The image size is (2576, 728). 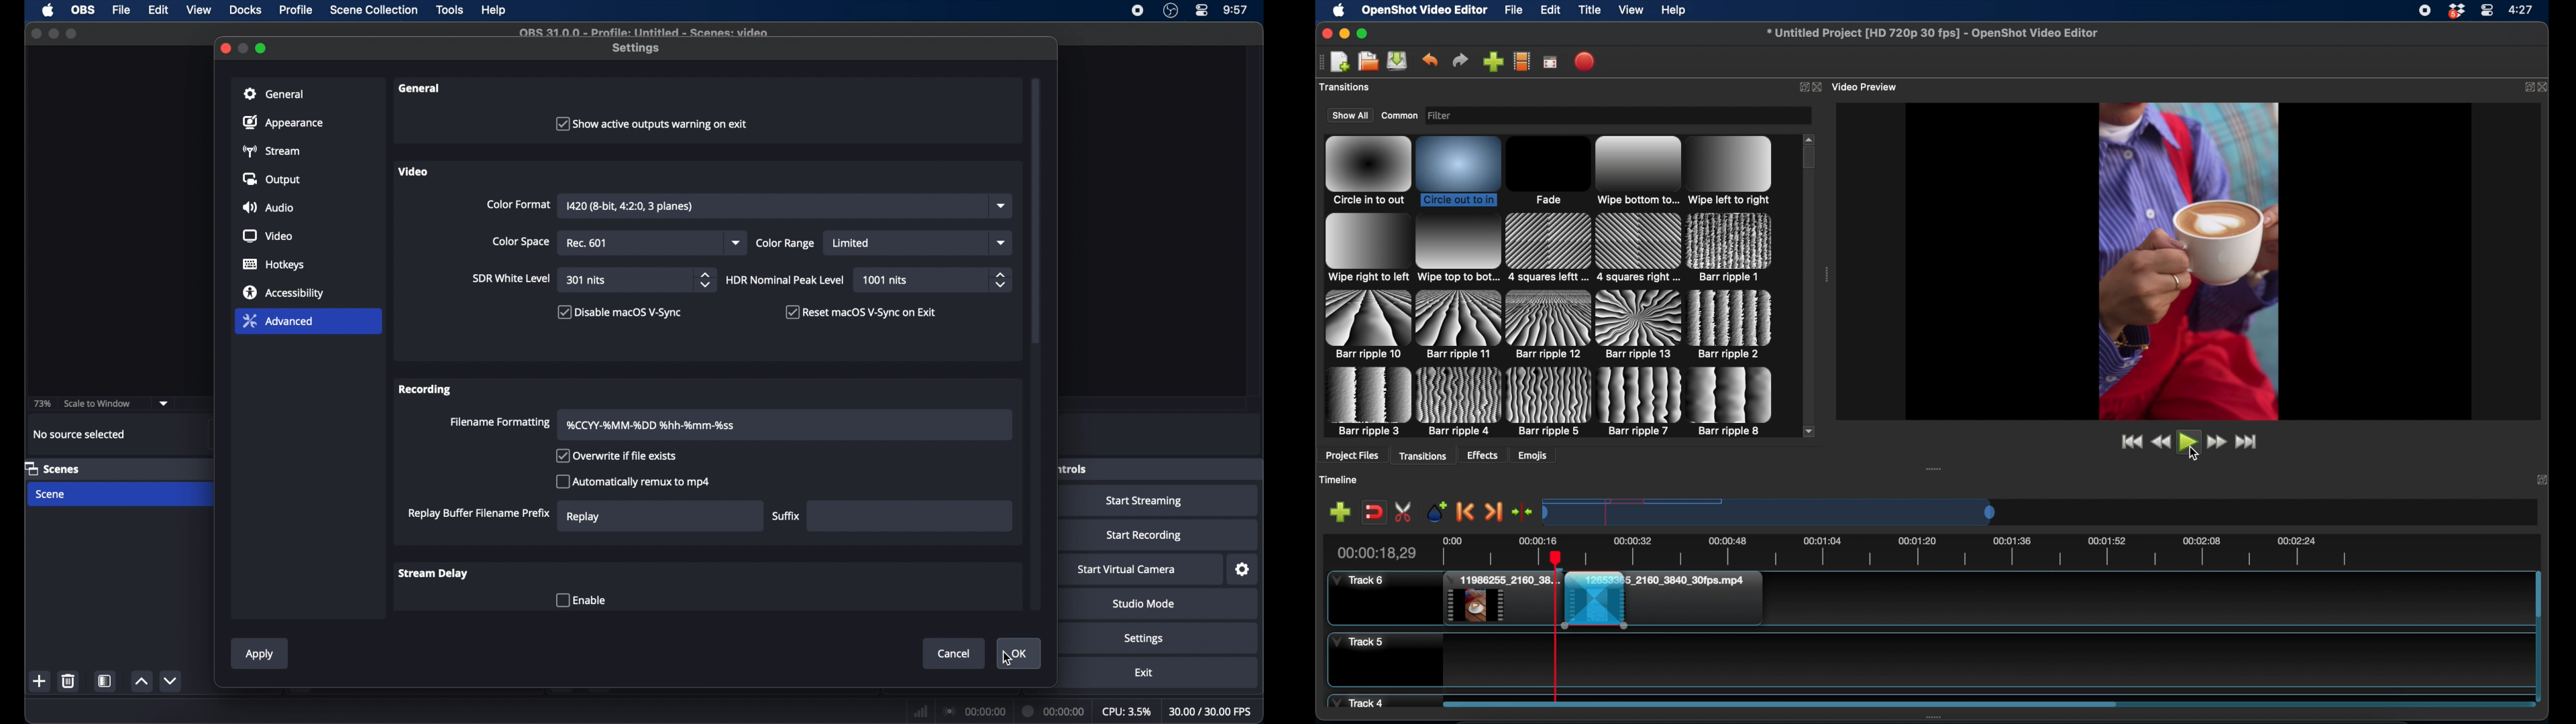 I want to click on tools, so click(x=450, y=10).